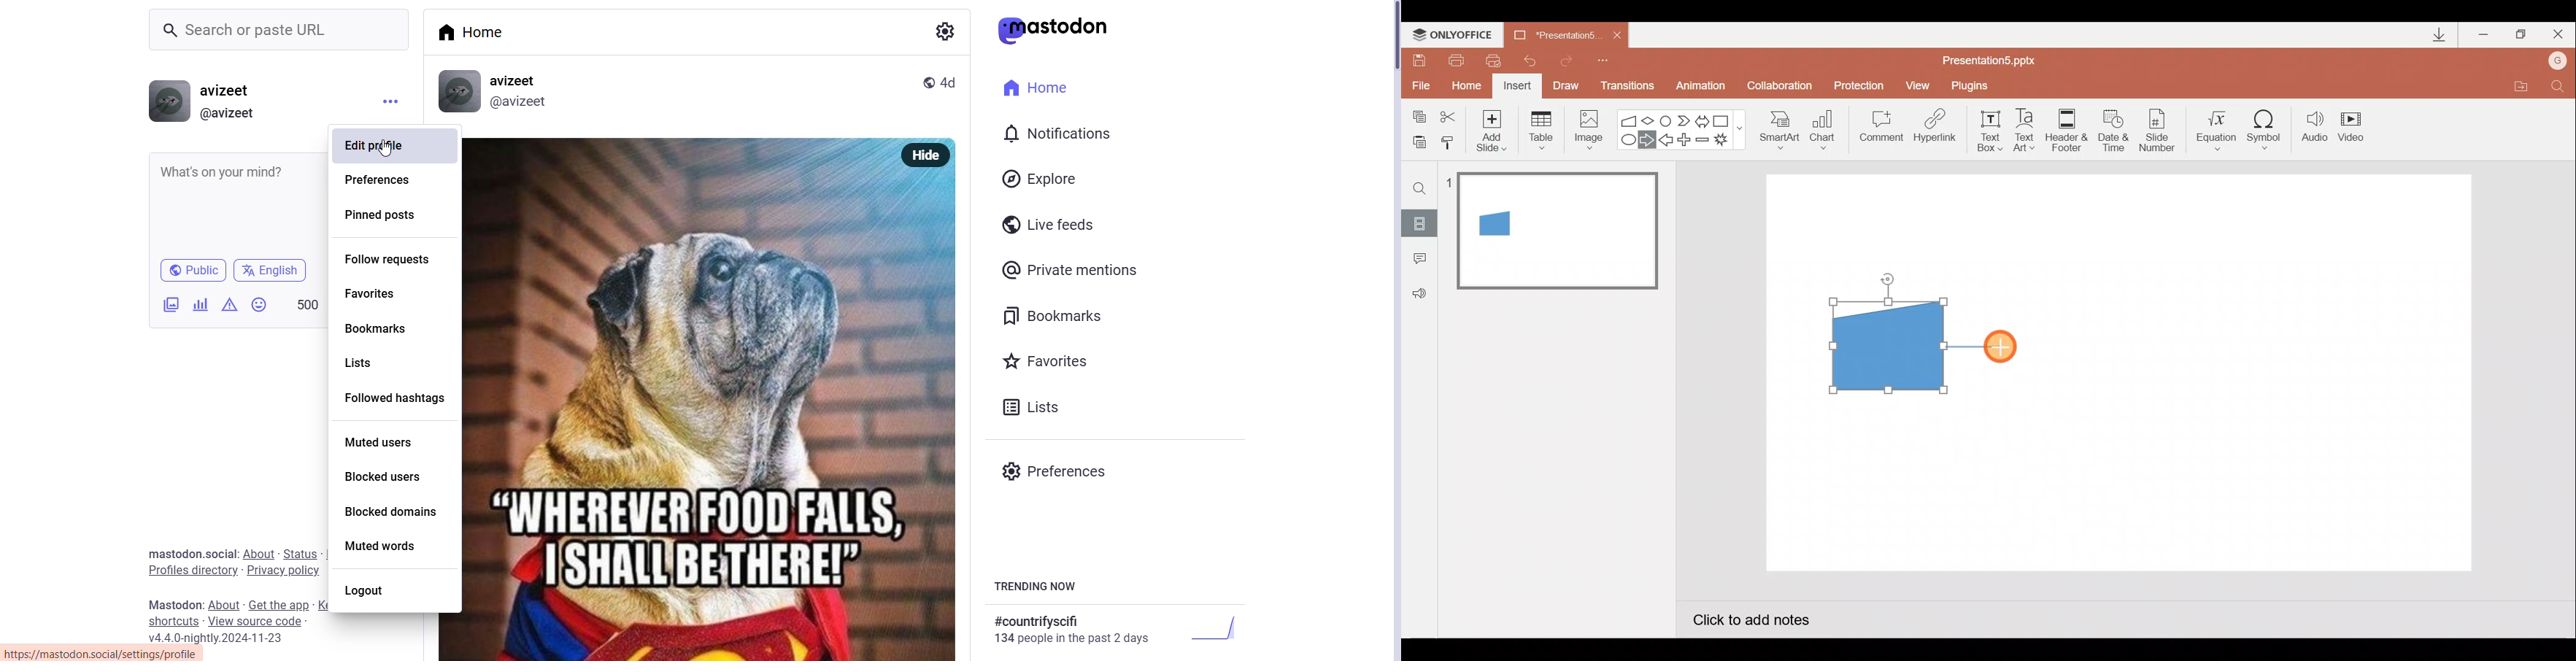 This screenshot has height=672, width=2576. I want to click on Hyperlink, so click(1936, 130).